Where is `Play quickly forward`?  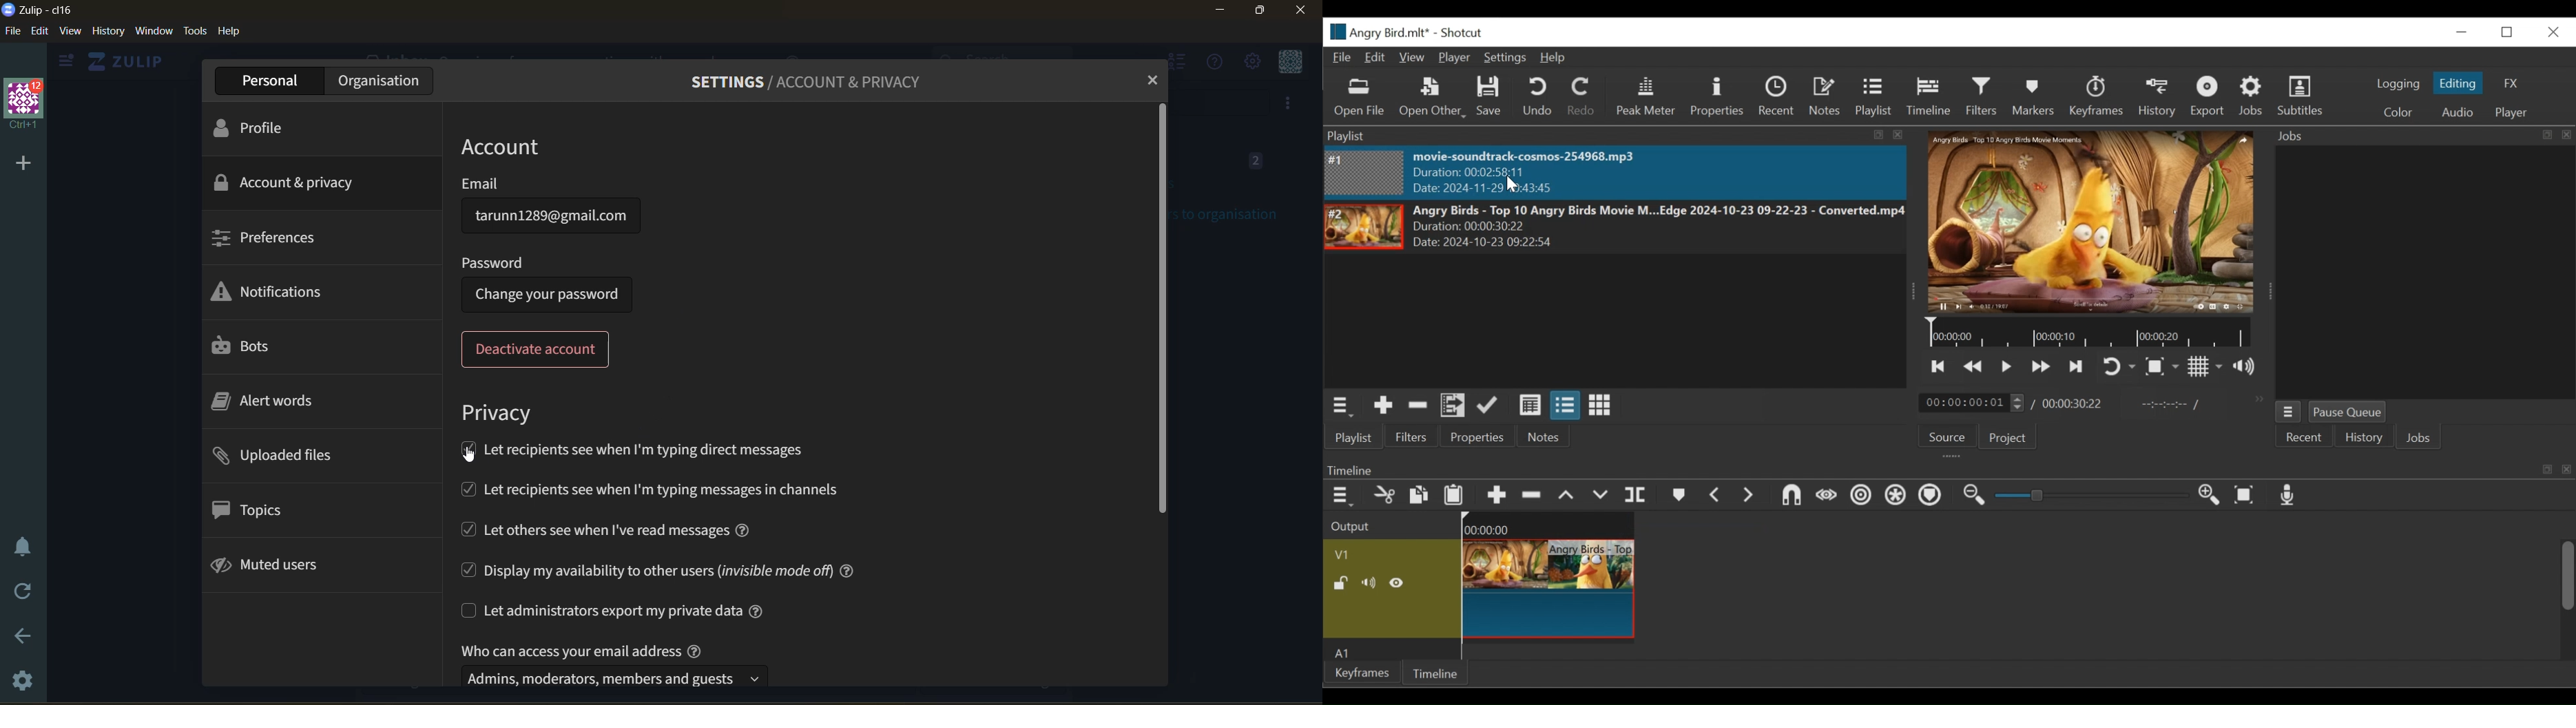 Play quickly forward is located at coordinates (2039, 367).